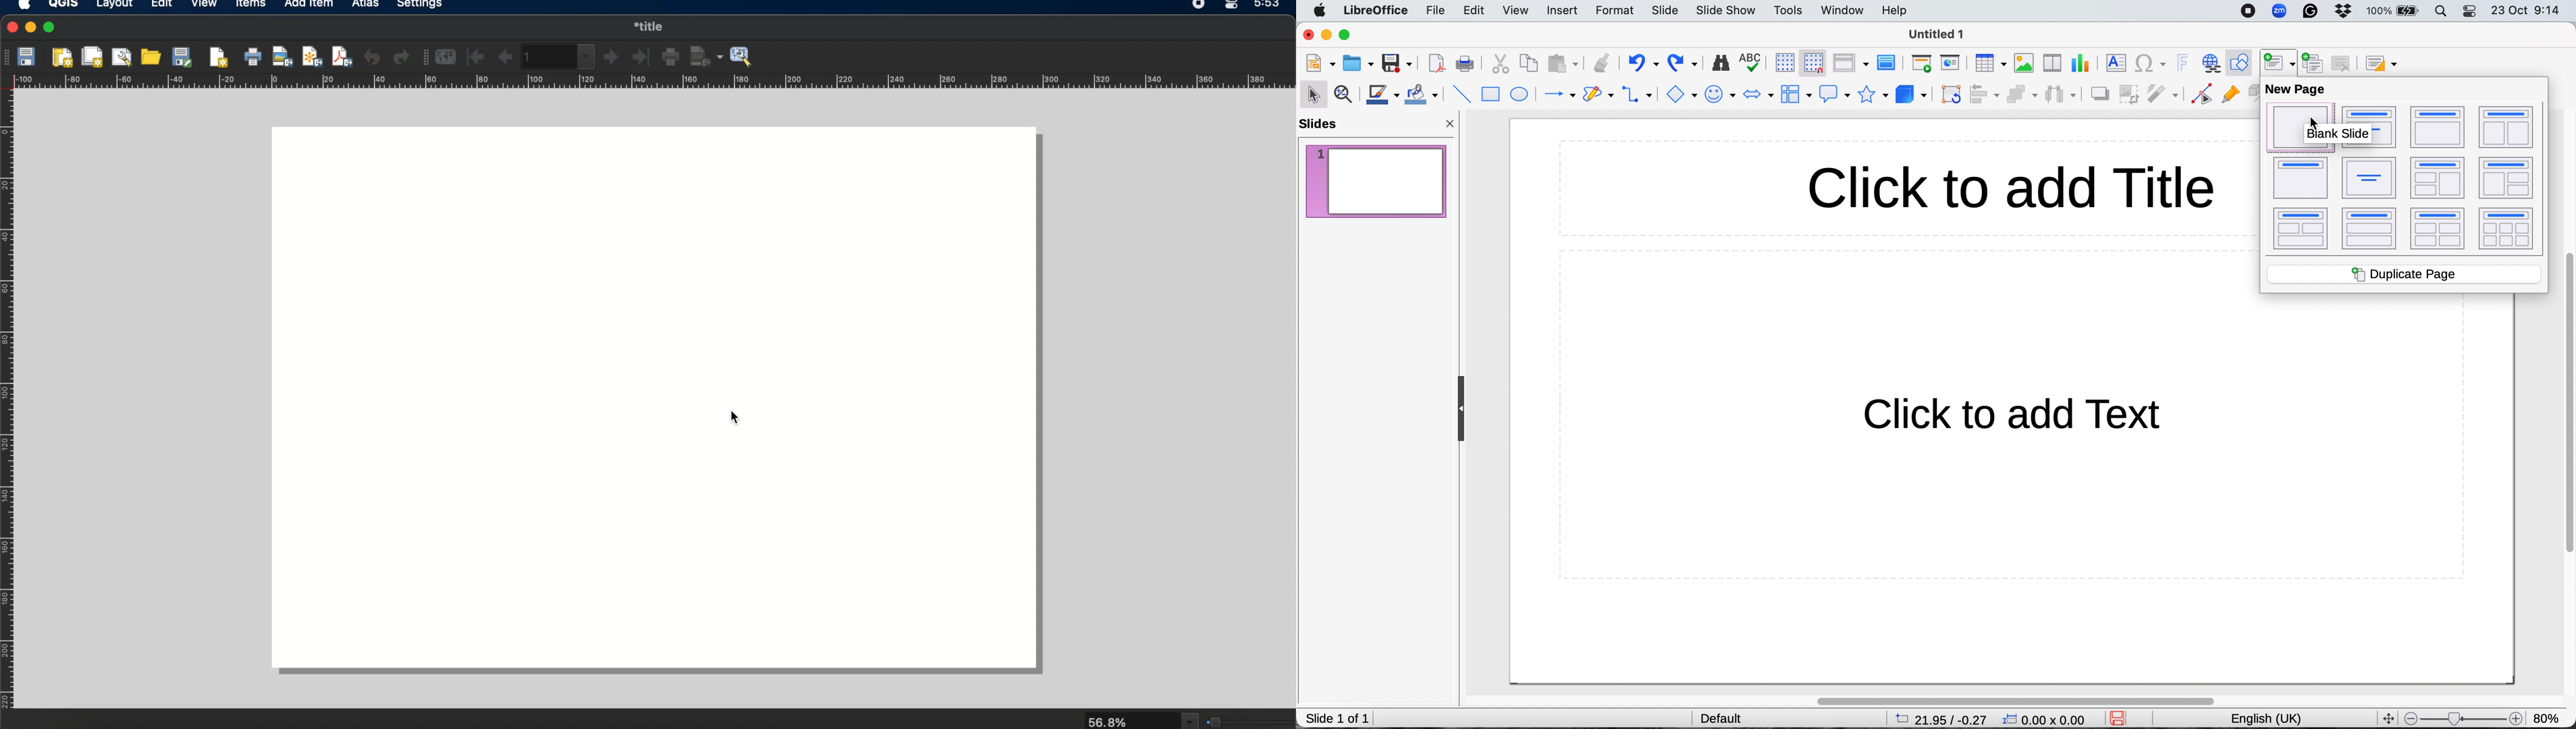 The image size is (2576, 756). Describe the element at coordinates (1723, 95) in the screenshot. I see `symbol shapes` at that location.